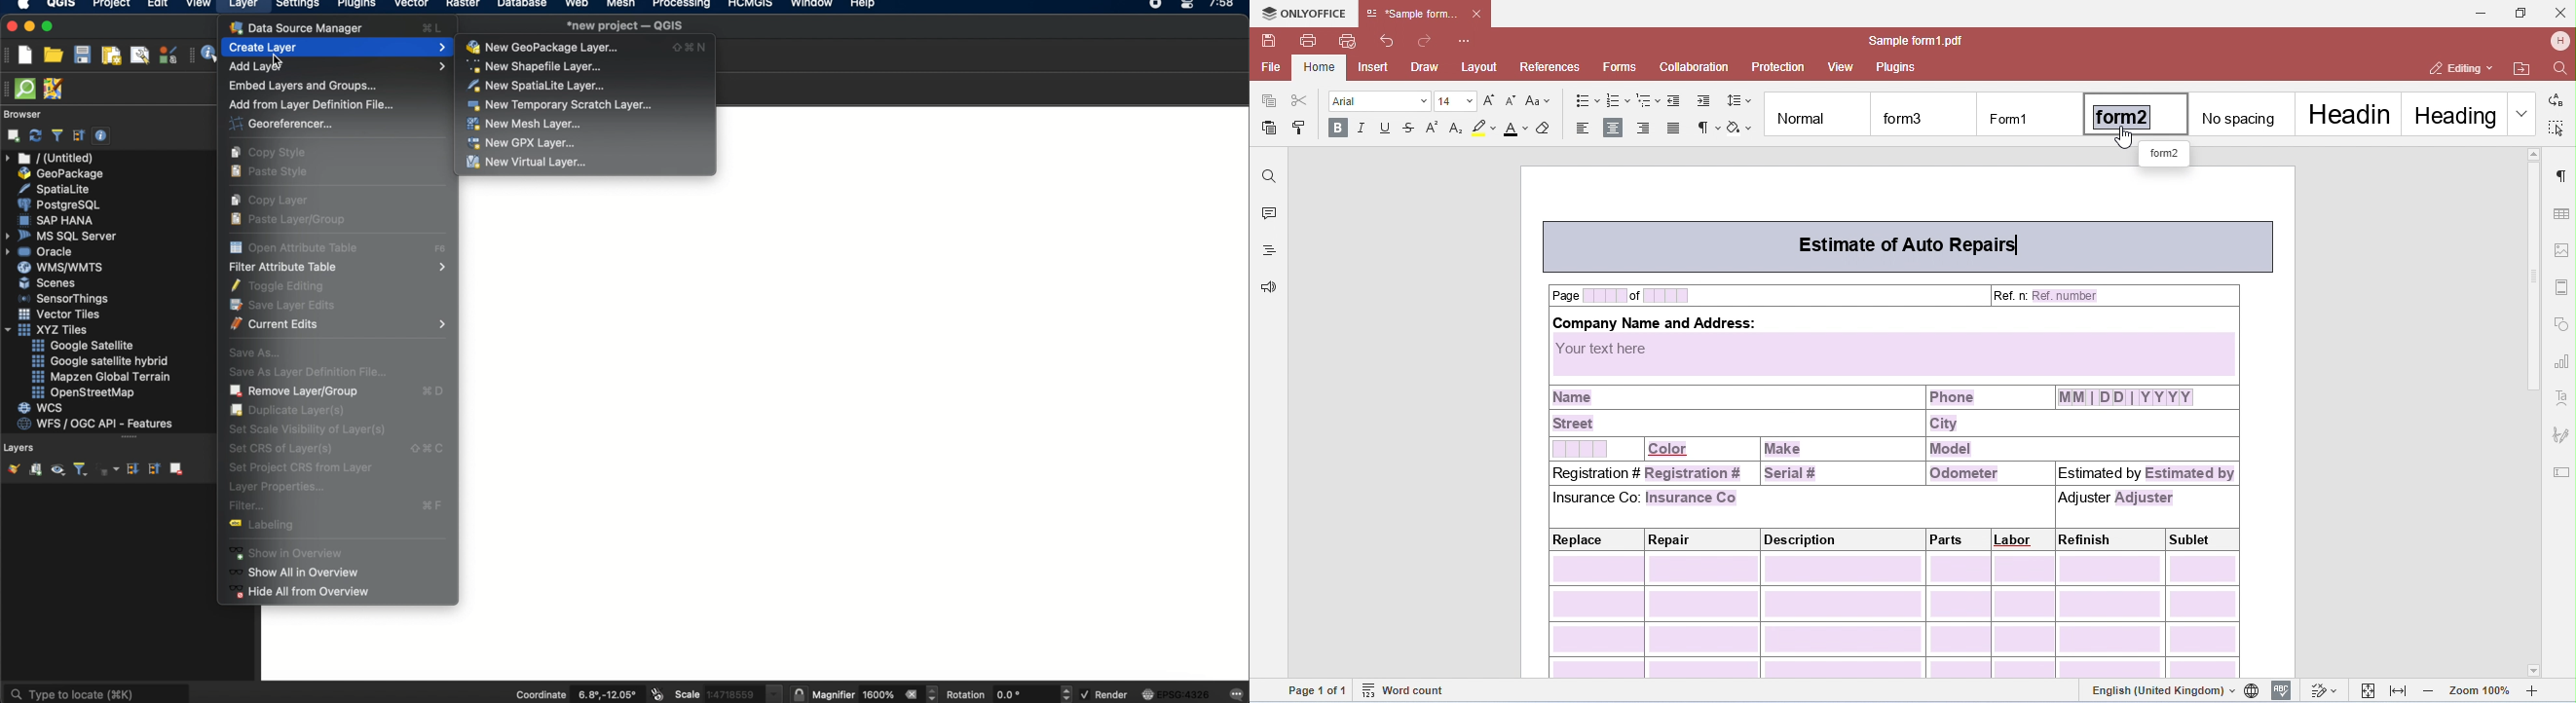 This screenshot has height=728, width=2576. Describe the element at coordinates (334, 505) in the screenshot. I see `filter` at that location.